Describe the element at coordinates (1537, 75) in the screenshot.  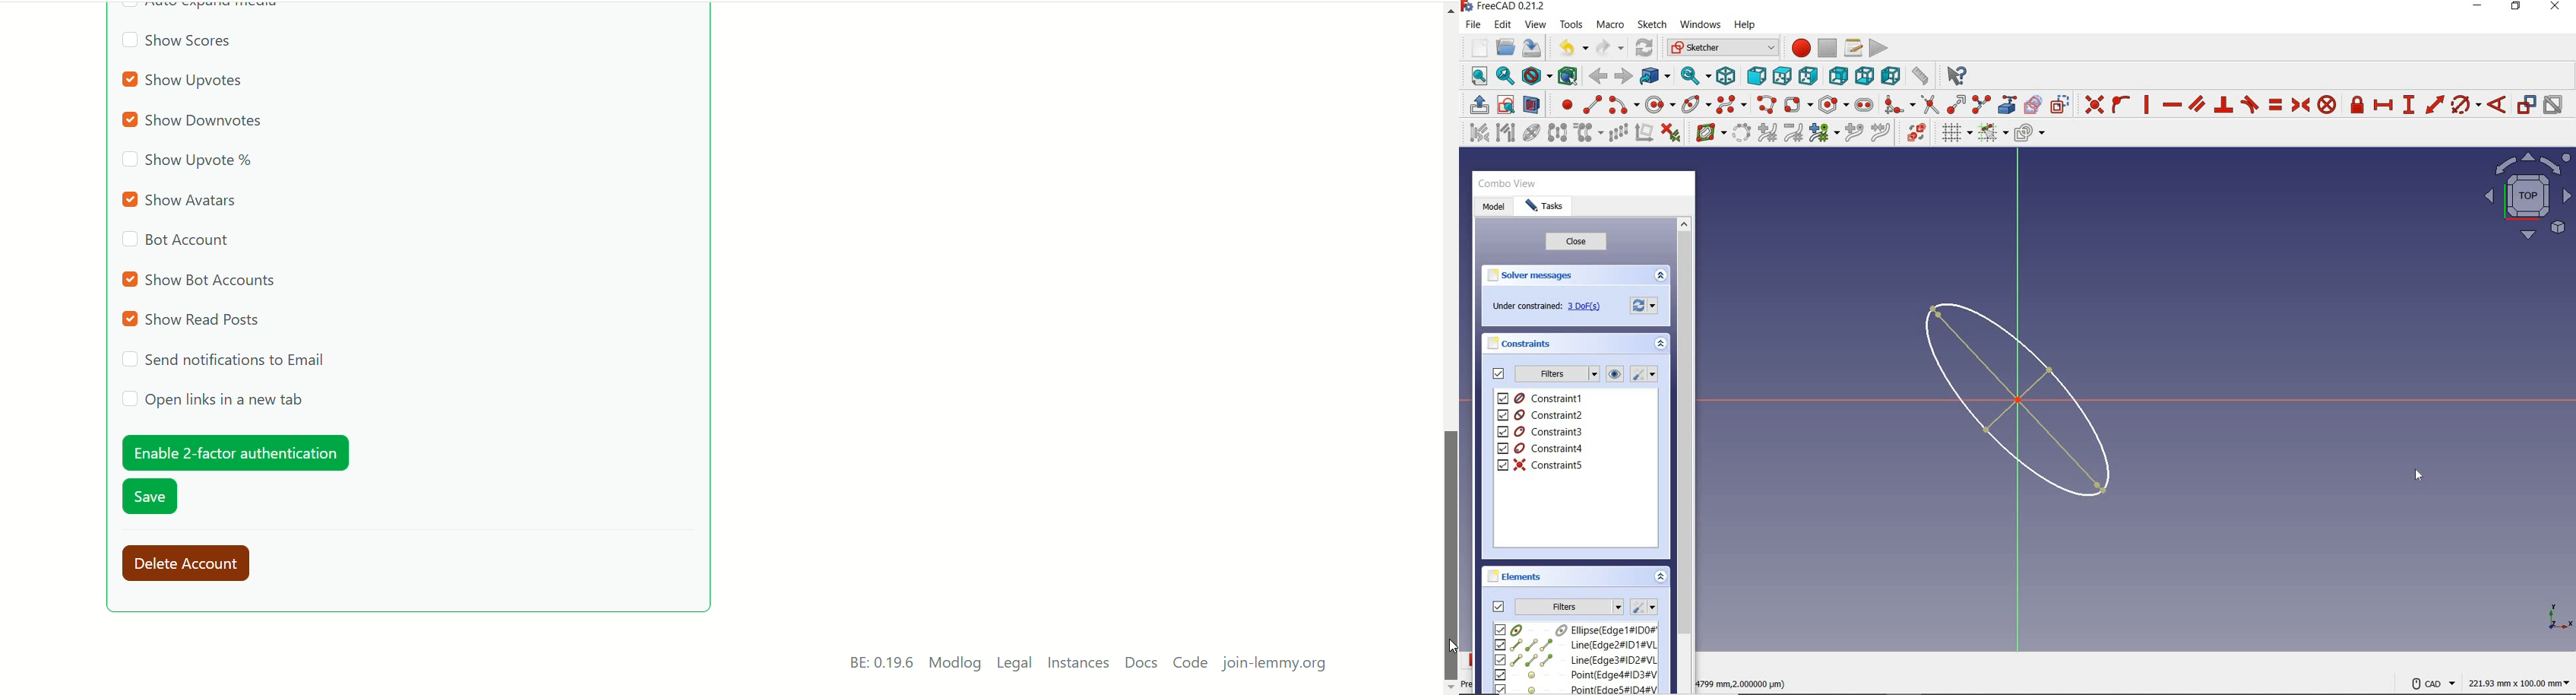
I see `draw style` at that location.